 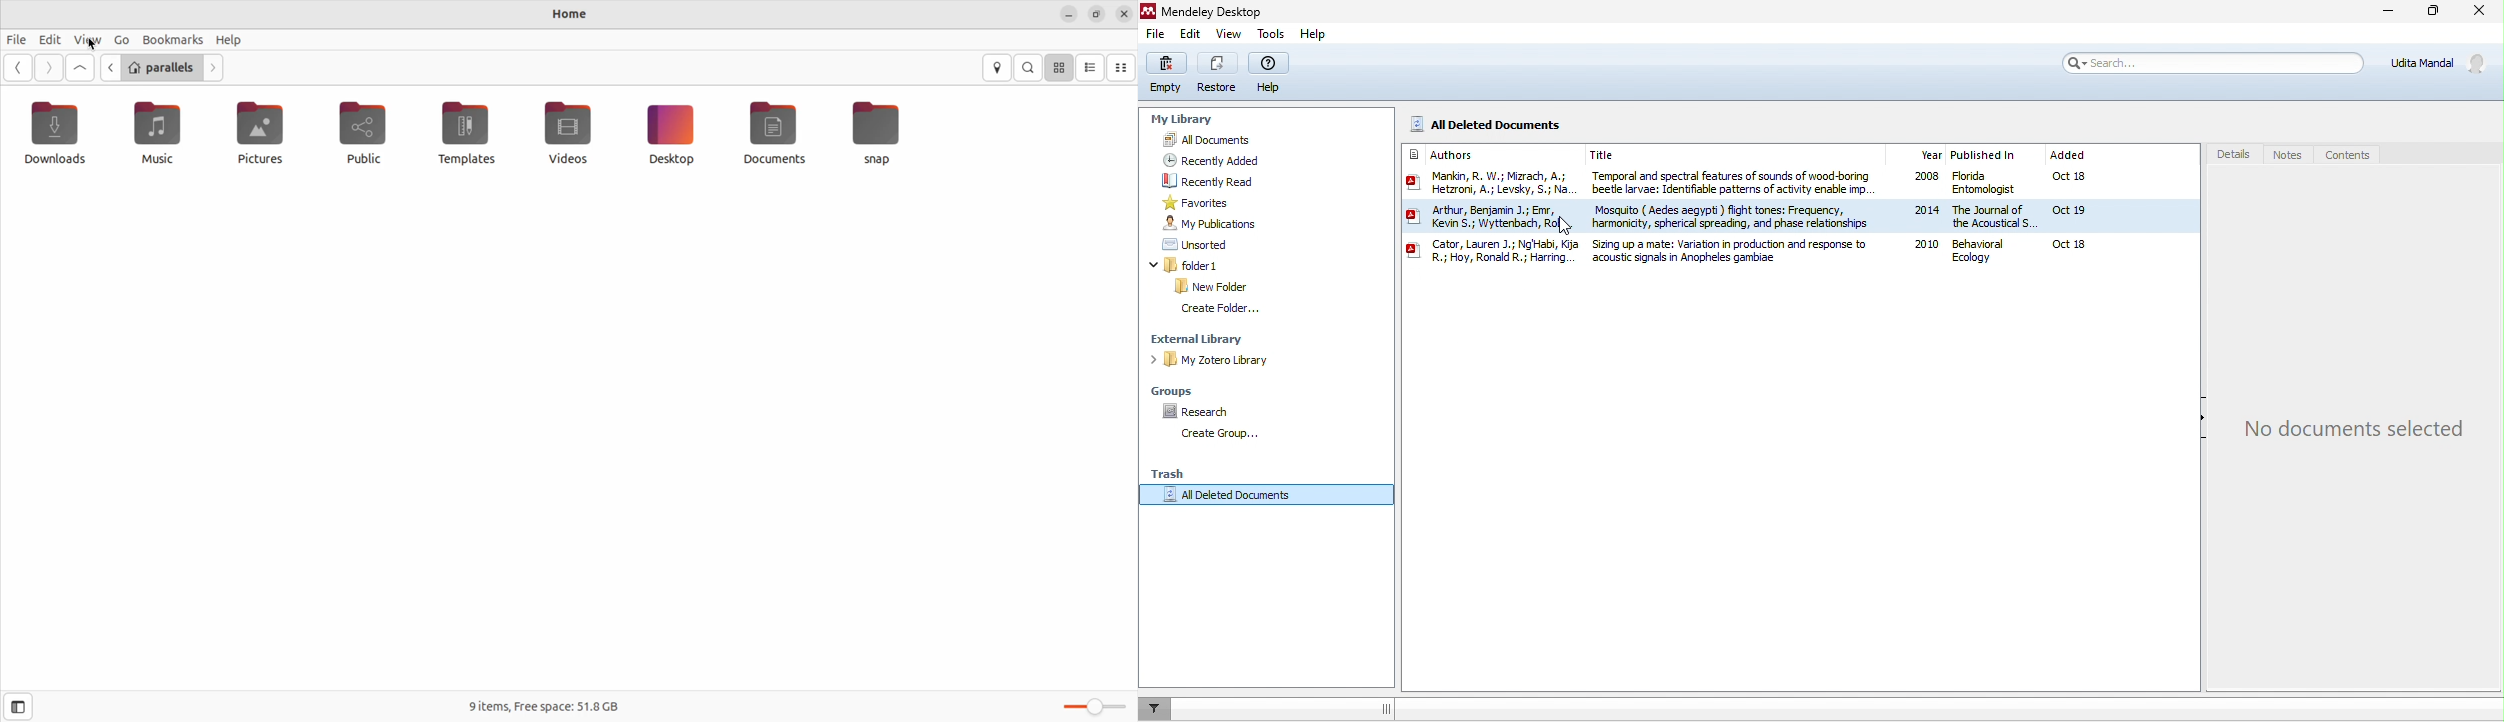 What do you see at coordinates (1199, 410) in the screenshot?
I see `research` at bounding box center [1199, 410].